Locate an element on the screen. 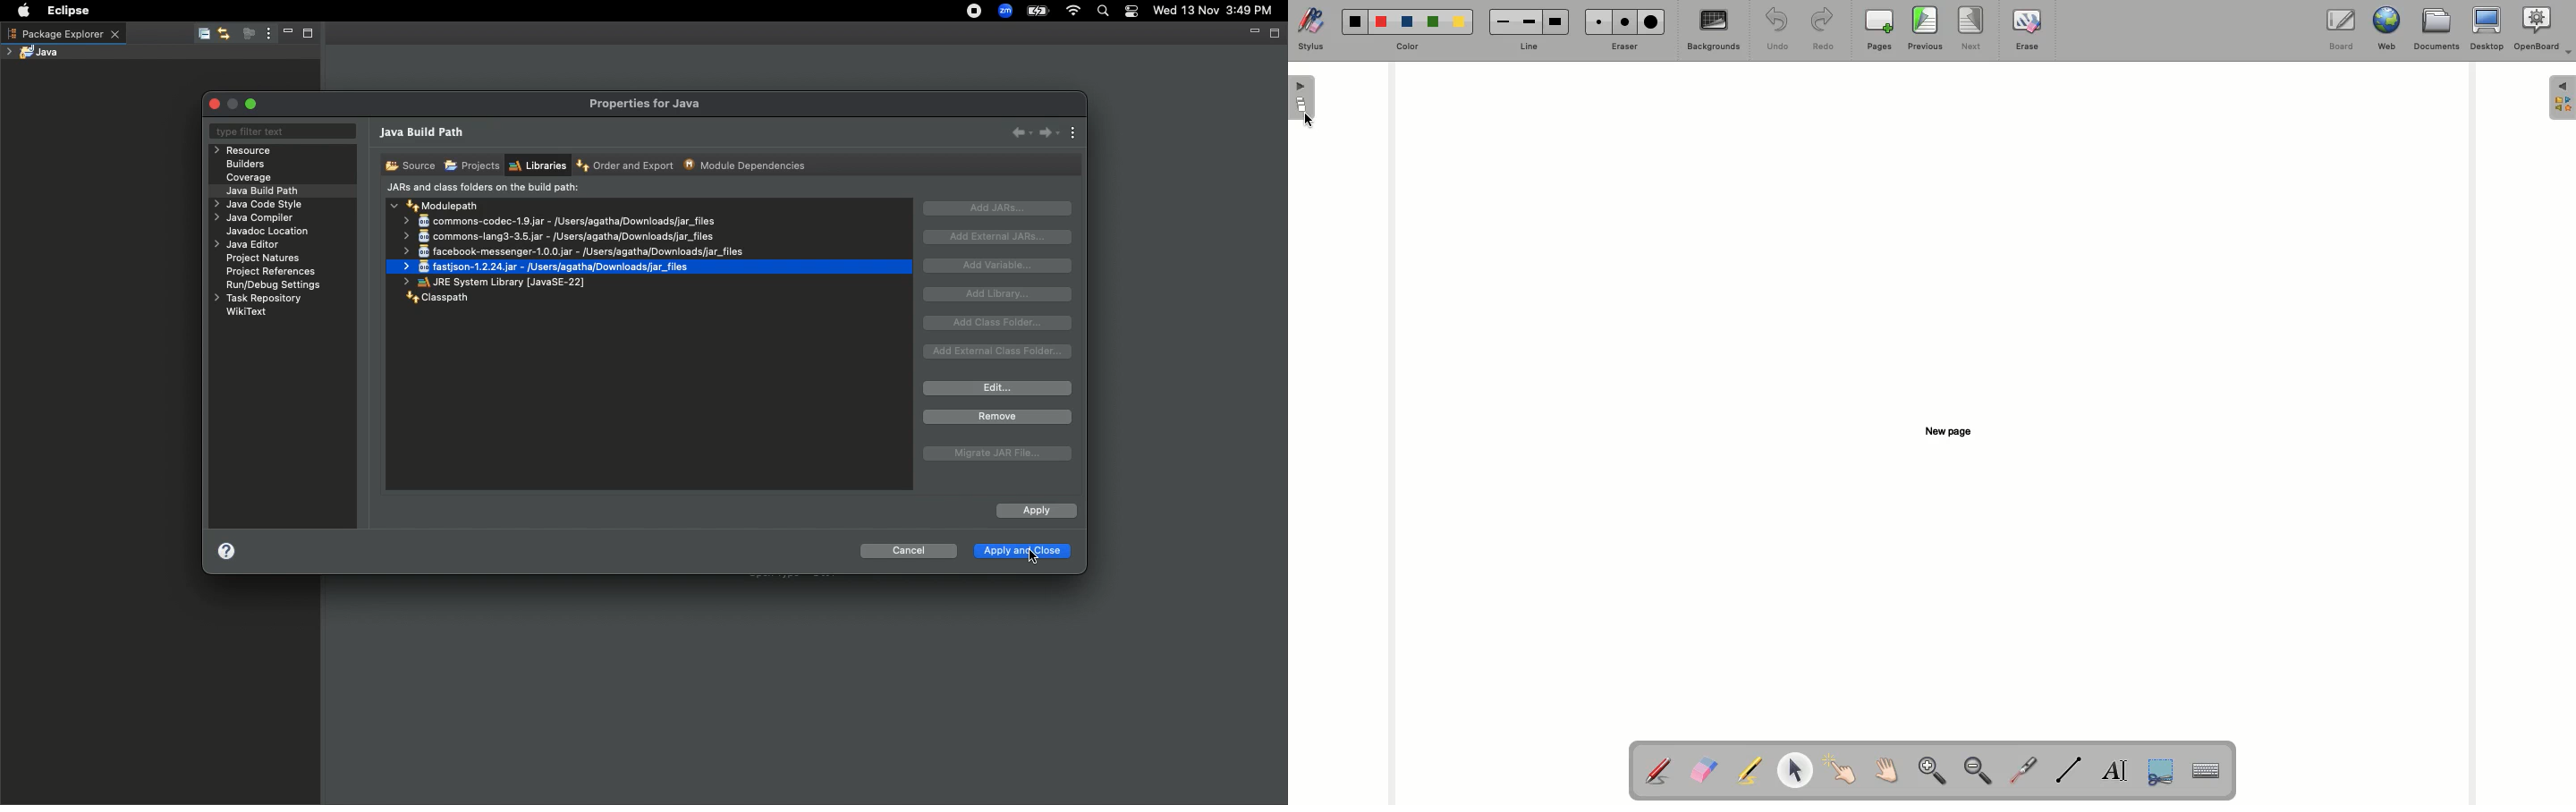 This screenshot has width=2576, height=812. Line is located at coordinates (1525, 48).